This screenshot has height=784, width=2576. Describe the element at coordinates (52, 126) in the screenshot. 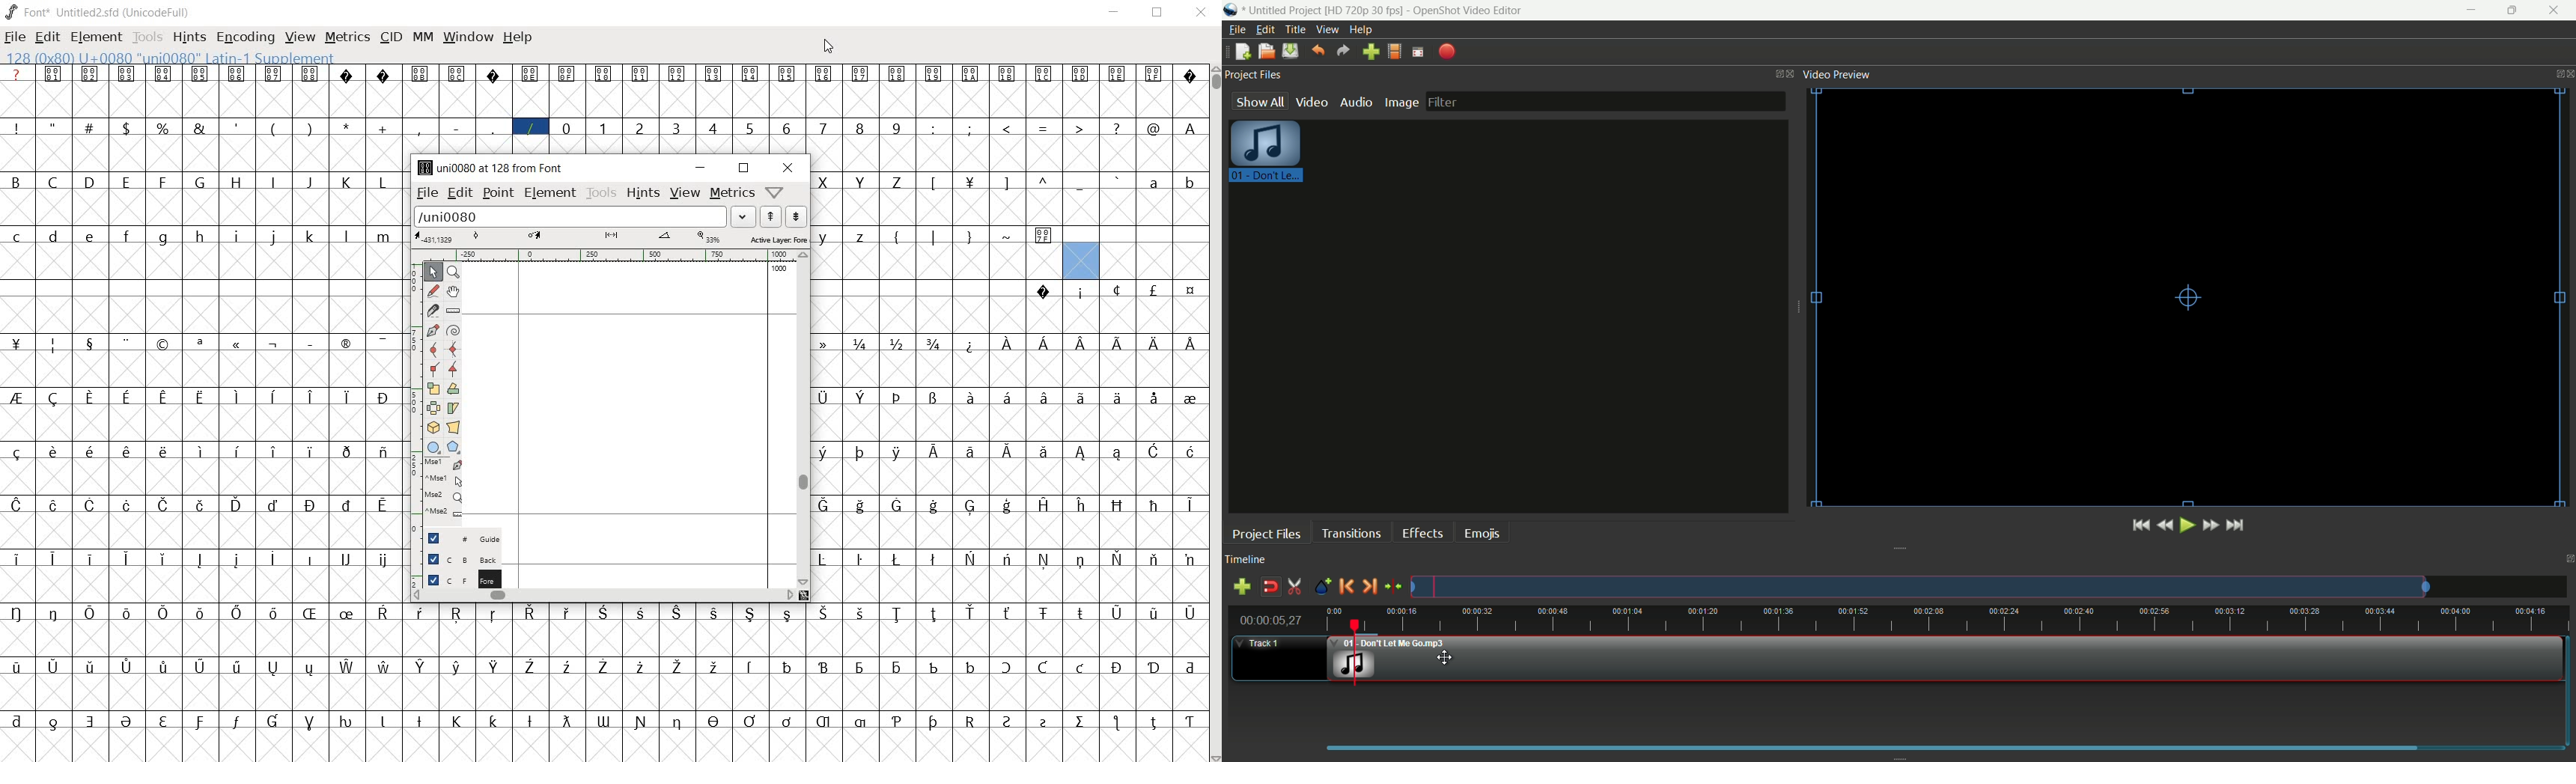

I see `glyph` at that location.